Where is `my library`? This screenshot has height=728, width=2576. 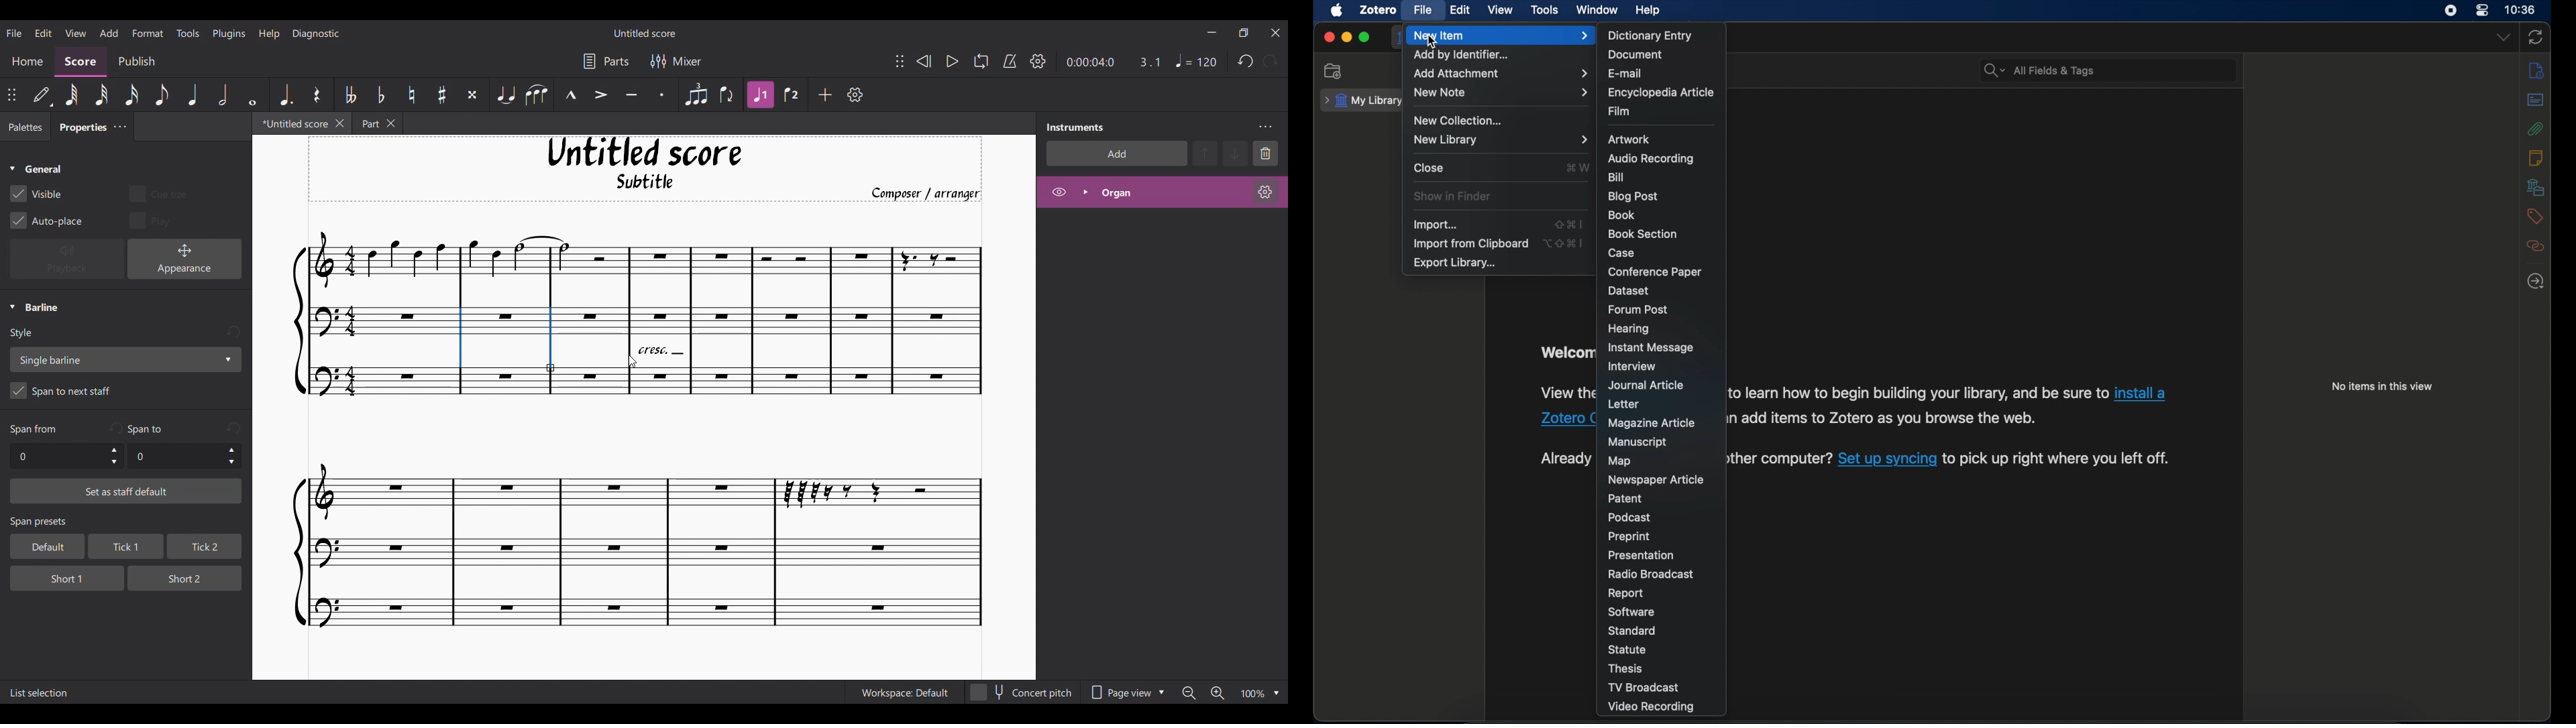 my library is located at coordinates (1362, 101).